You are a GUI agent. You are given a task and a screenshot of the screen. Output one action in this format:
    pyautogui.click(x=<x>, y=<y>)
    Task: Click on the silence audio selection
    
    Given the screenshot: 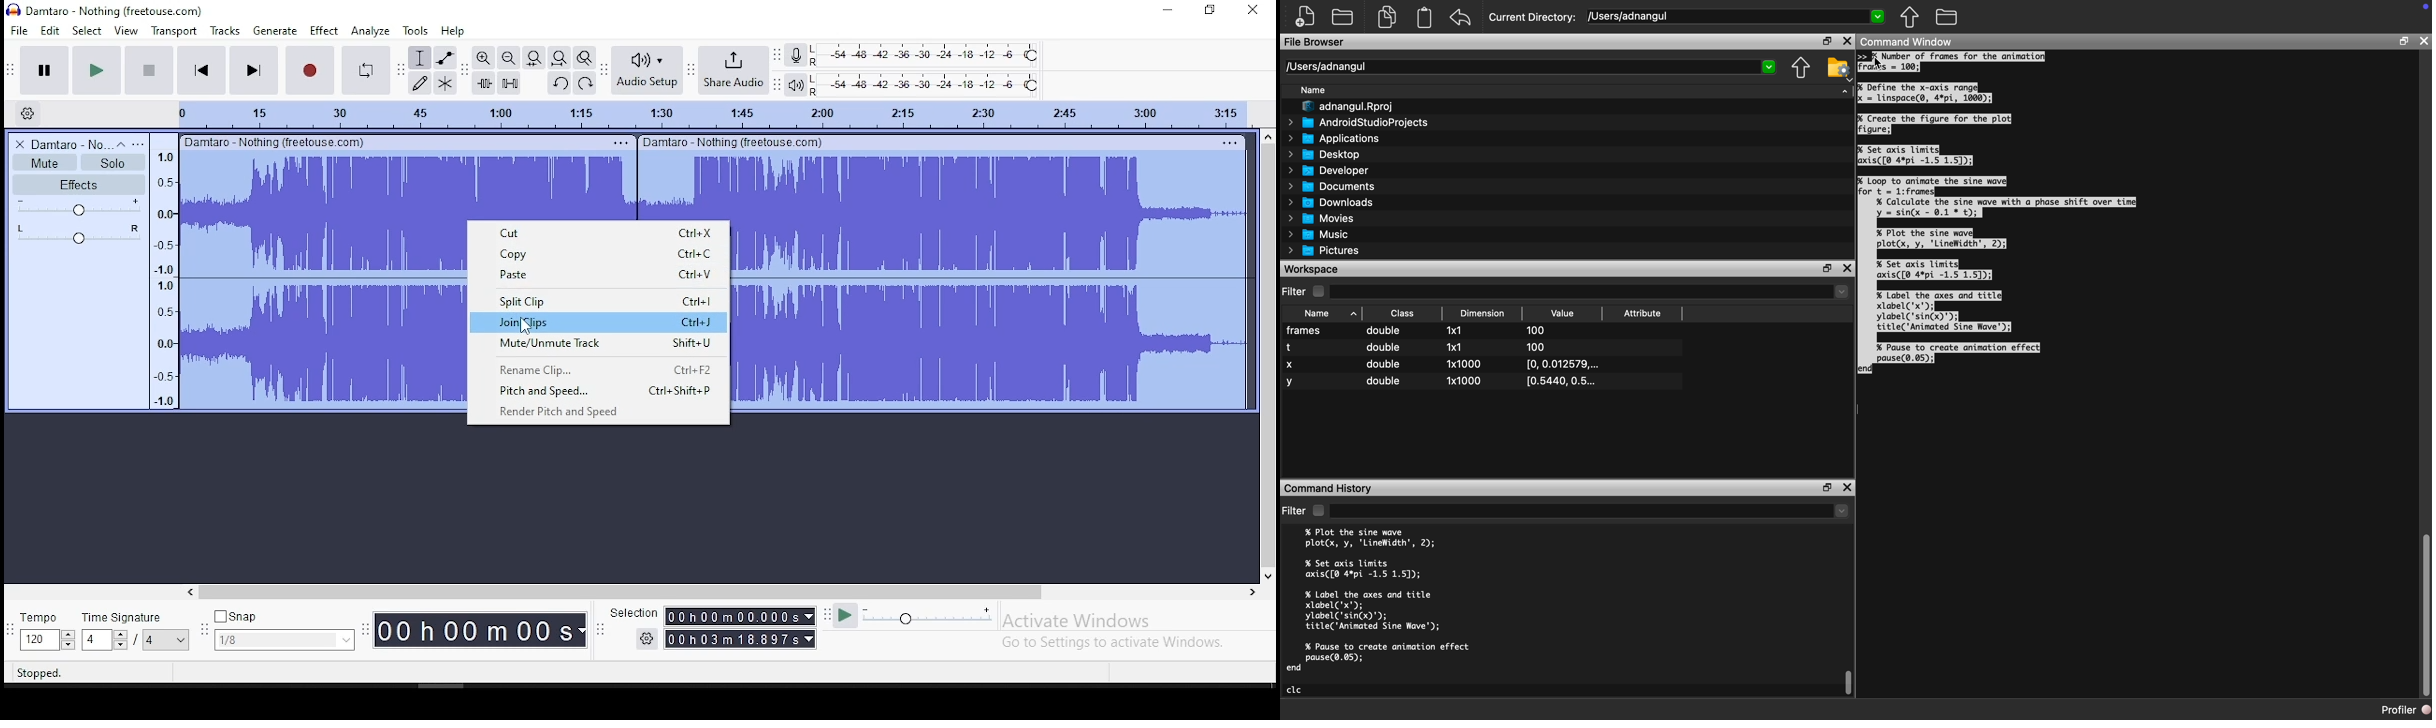 What is the action you would take?
    pyautogui.click(x=509, y=83)
    